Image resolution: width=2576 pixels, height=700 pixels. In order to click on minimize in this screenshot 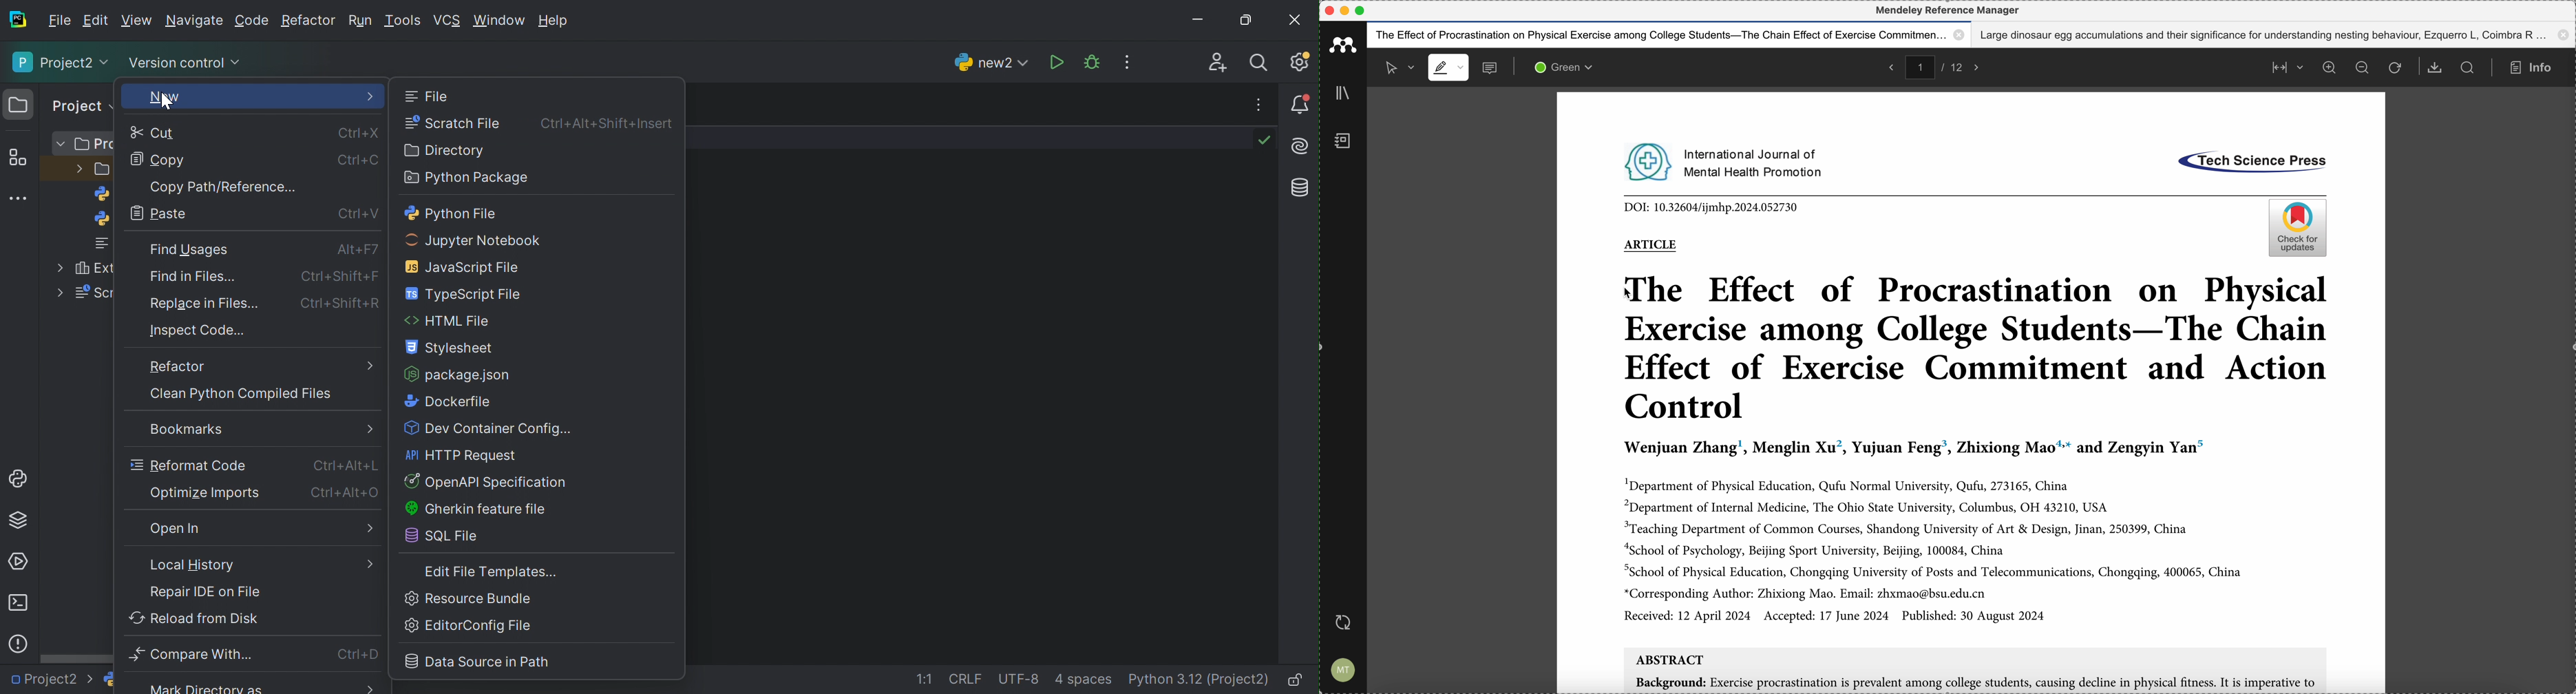, I will do `click(1347, 10)`.